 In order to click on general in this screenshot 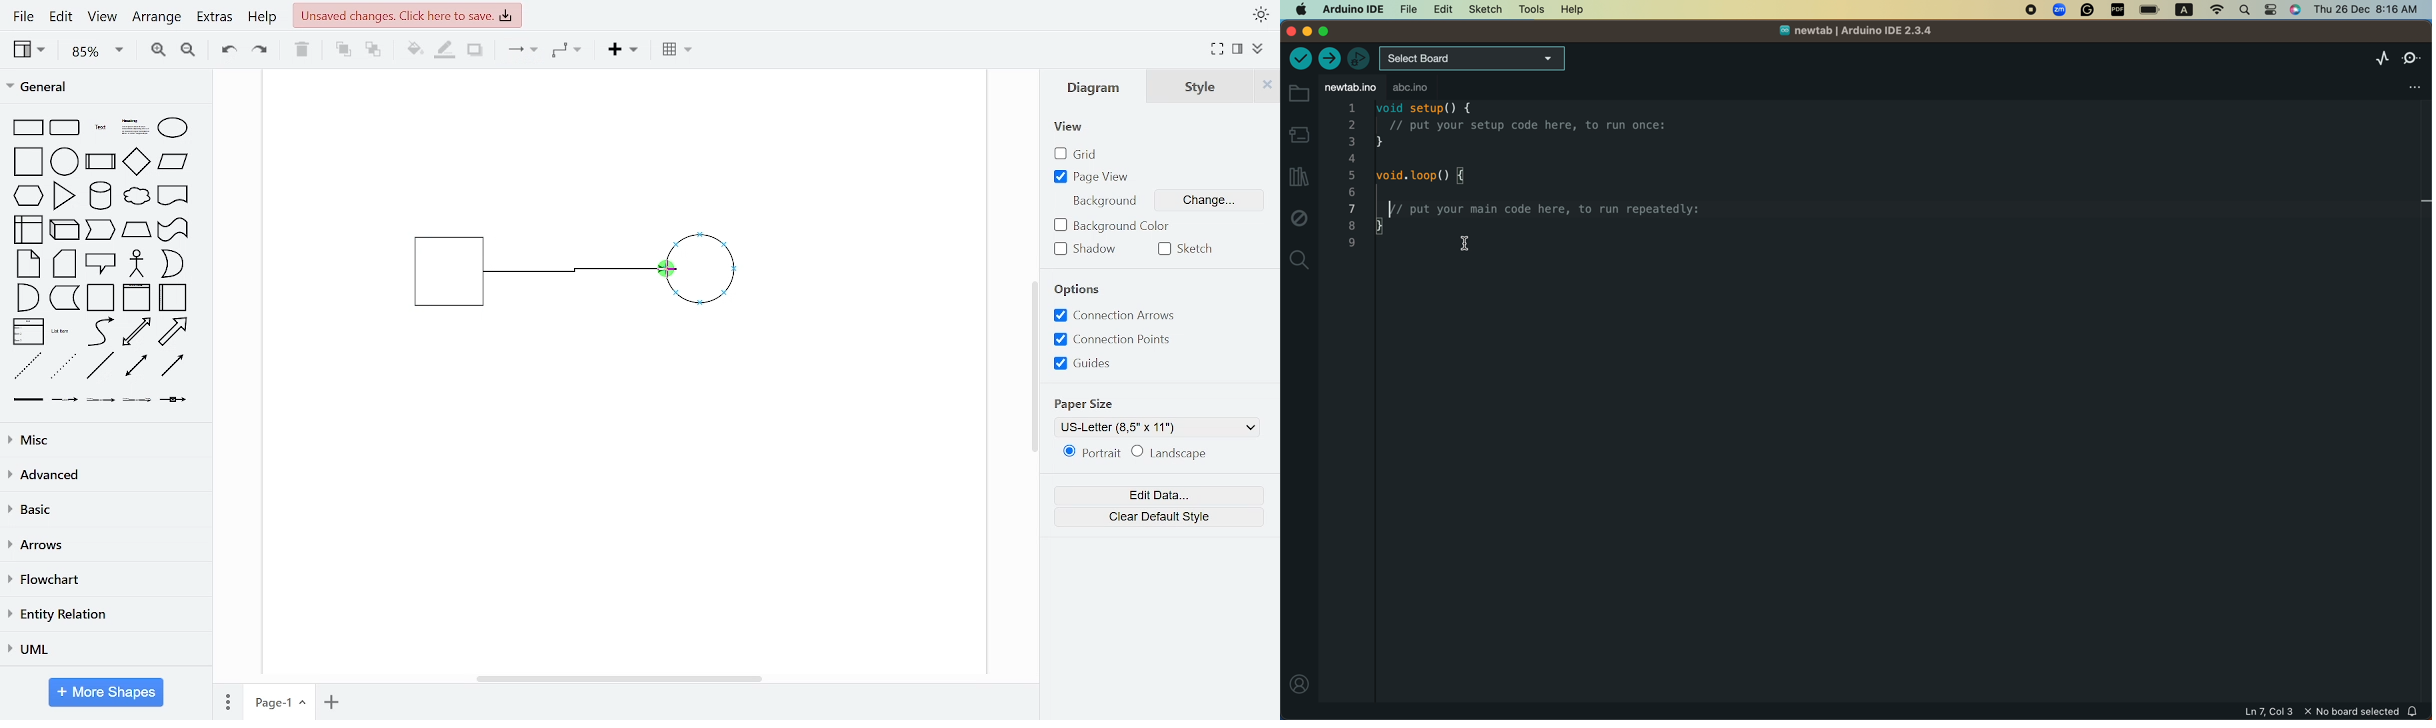, I will do `click(107, 89)`.